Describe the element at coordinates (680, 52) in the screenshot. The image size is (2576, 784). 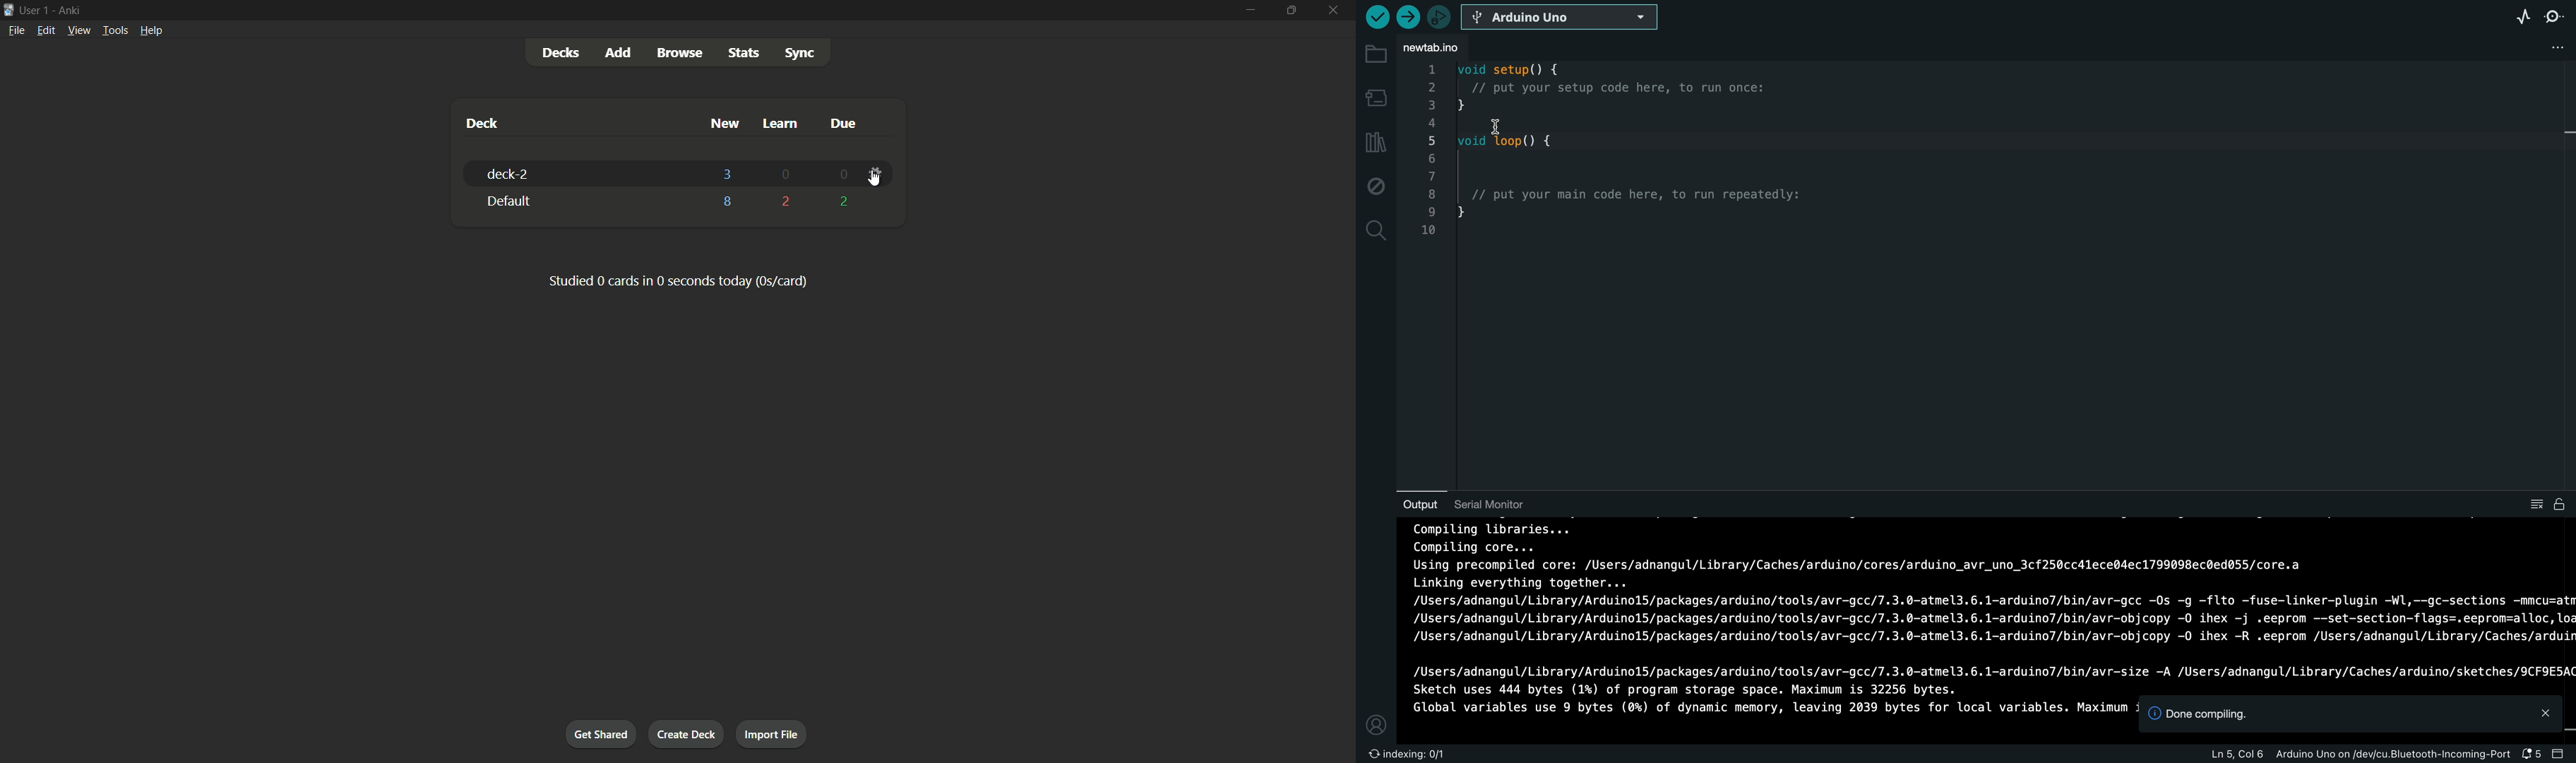
I see `browse` at that location.